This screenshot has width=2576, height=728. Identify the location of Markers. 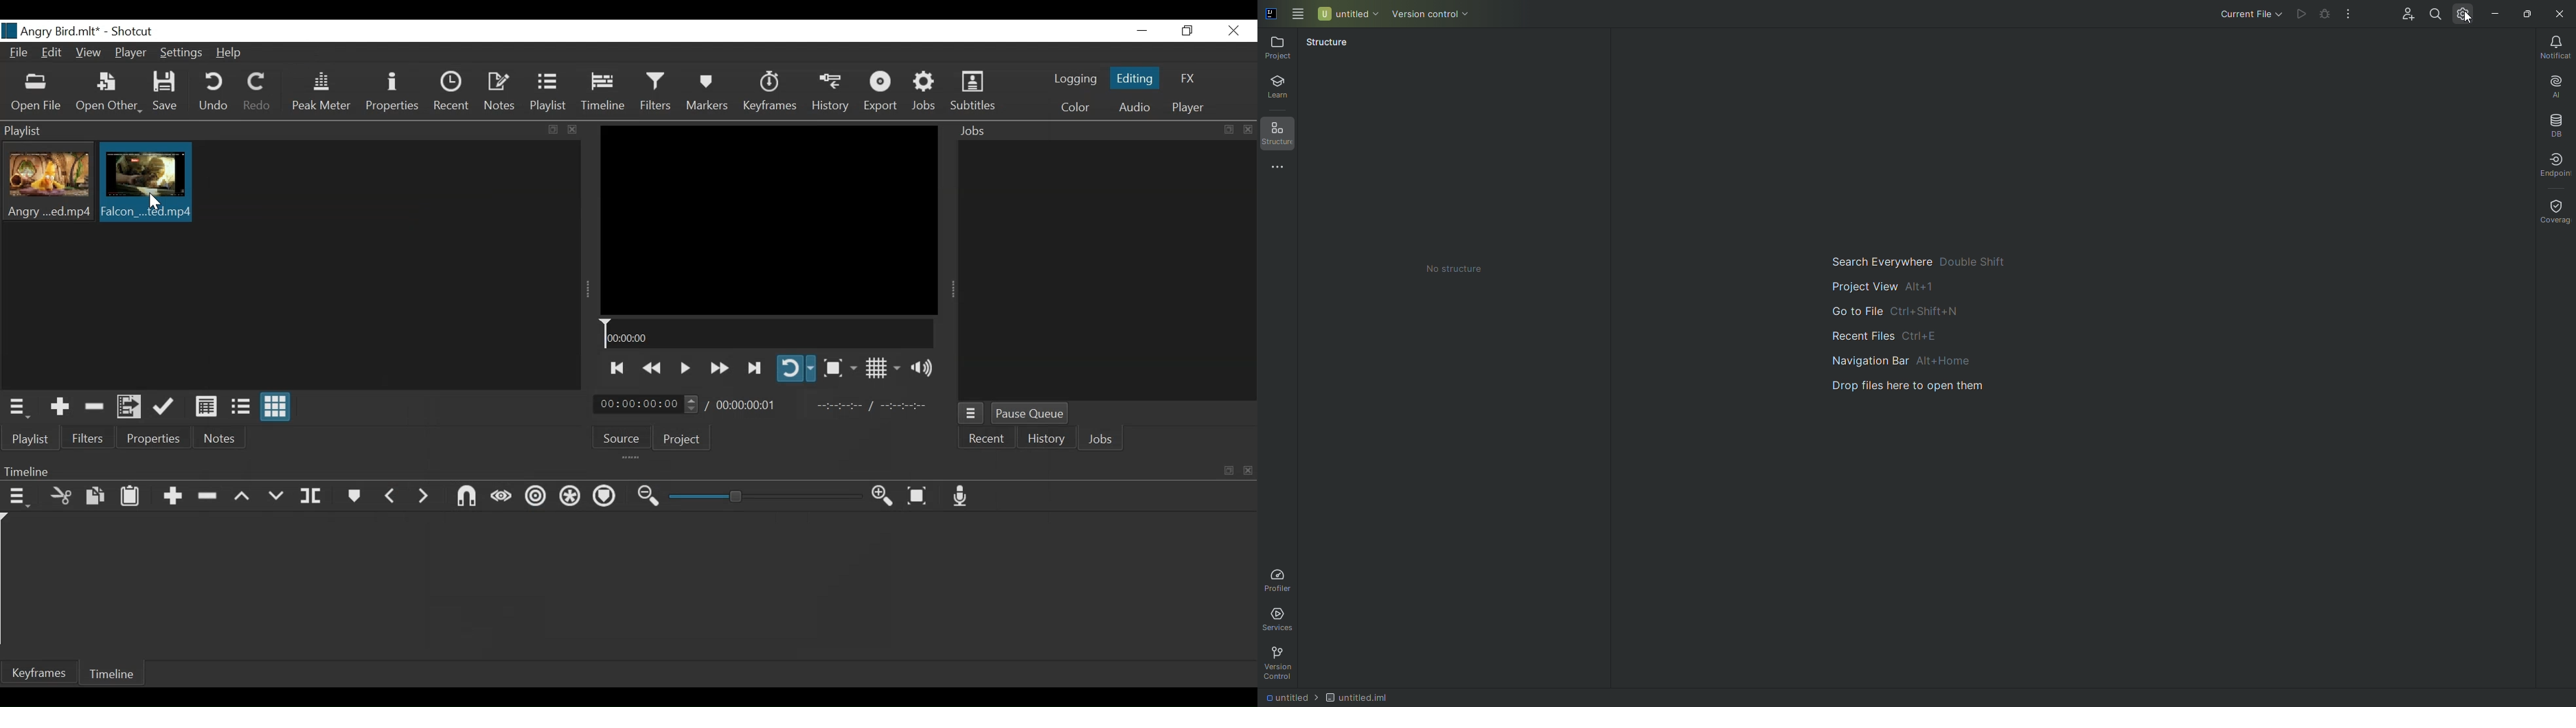
(707, 92).